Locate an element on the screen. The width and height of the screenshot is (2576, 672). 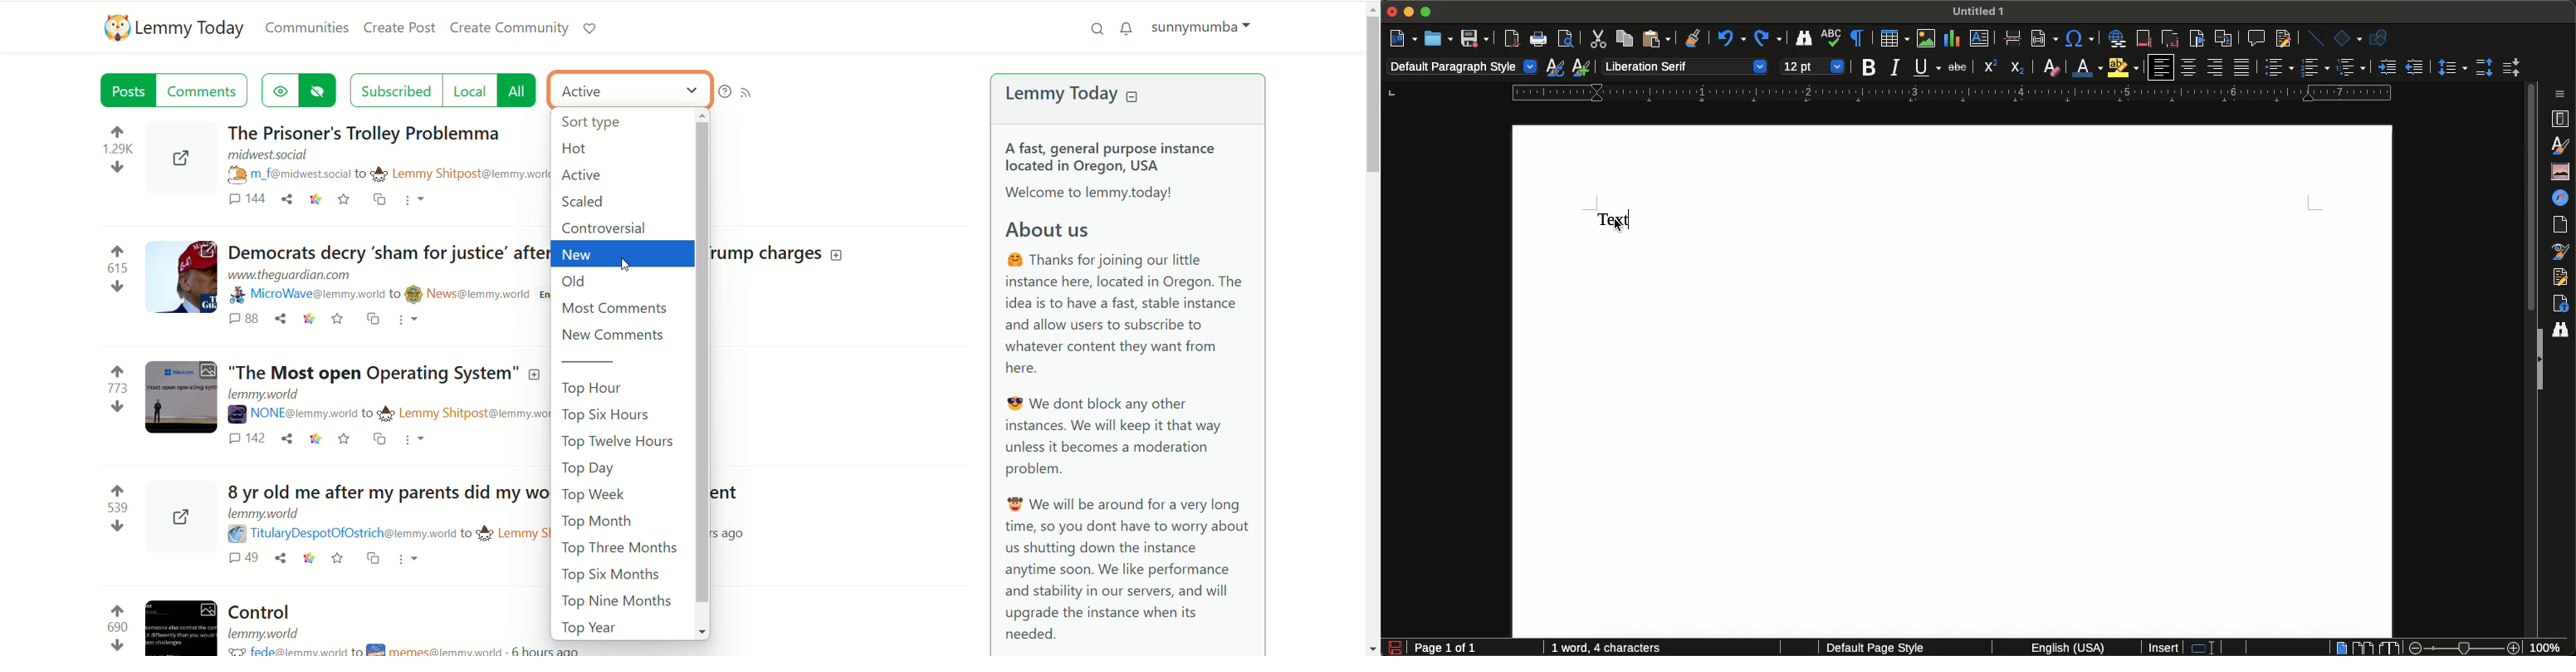
Standard selection is located at coordinates (2210, 649).